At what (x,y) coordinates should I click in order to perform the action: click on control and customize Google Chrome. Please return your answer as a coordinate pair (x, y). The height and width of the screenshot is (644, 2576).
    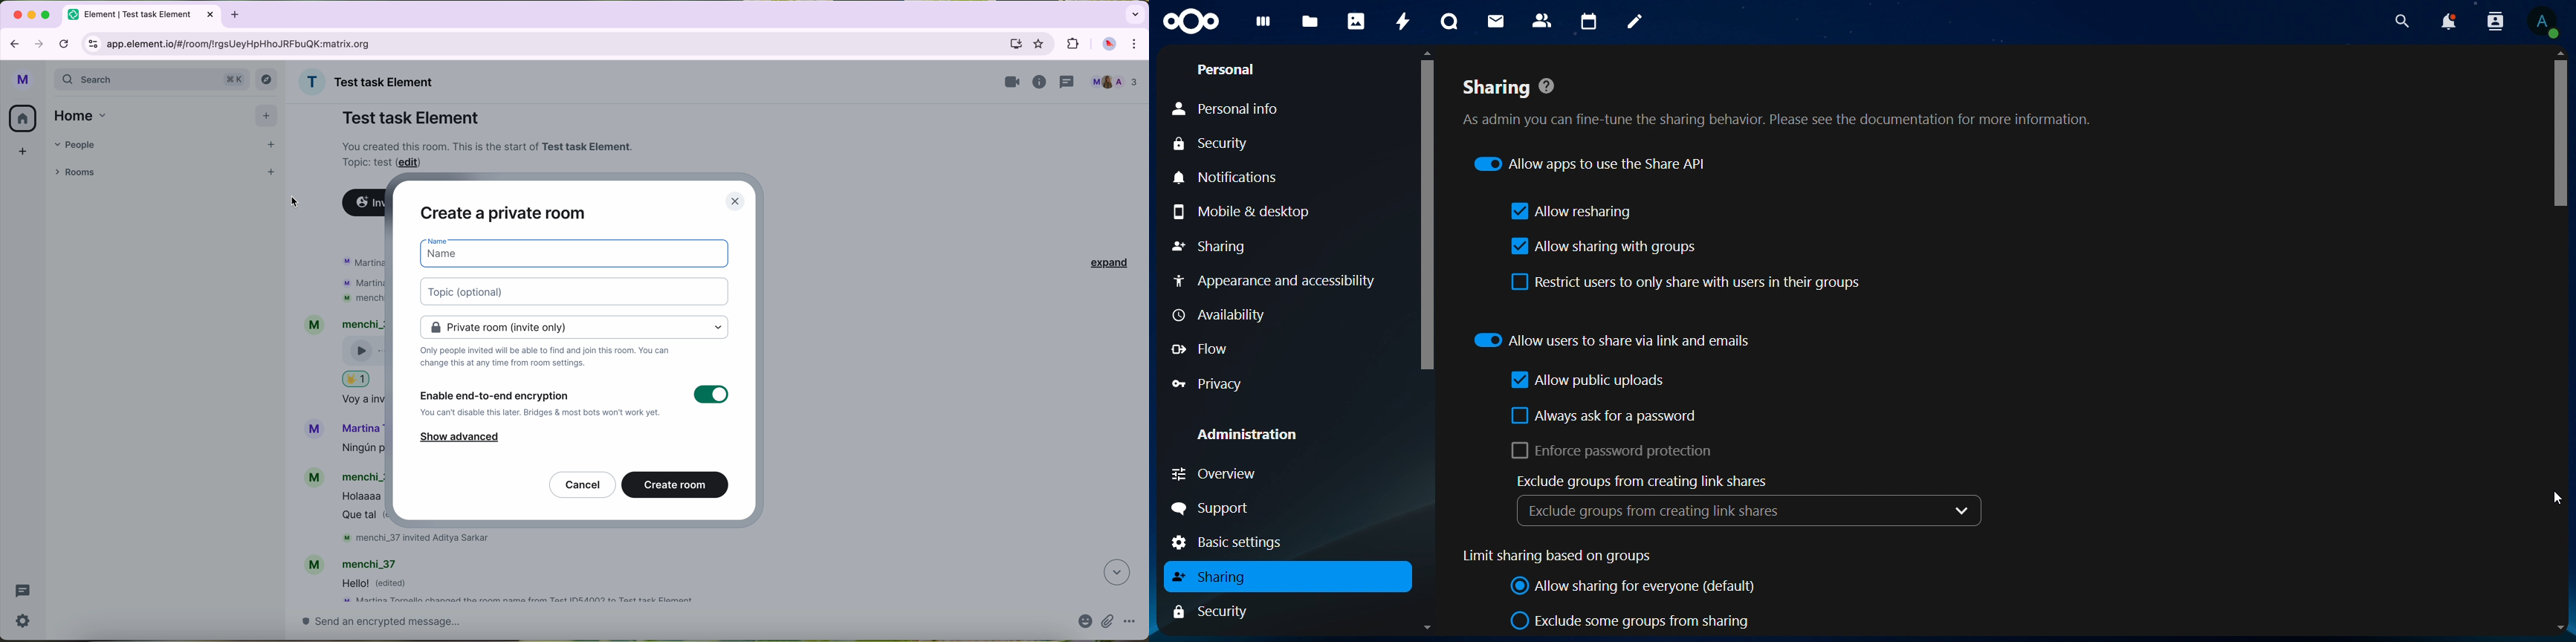
    Looking at the image, I should click on (1139, 44).